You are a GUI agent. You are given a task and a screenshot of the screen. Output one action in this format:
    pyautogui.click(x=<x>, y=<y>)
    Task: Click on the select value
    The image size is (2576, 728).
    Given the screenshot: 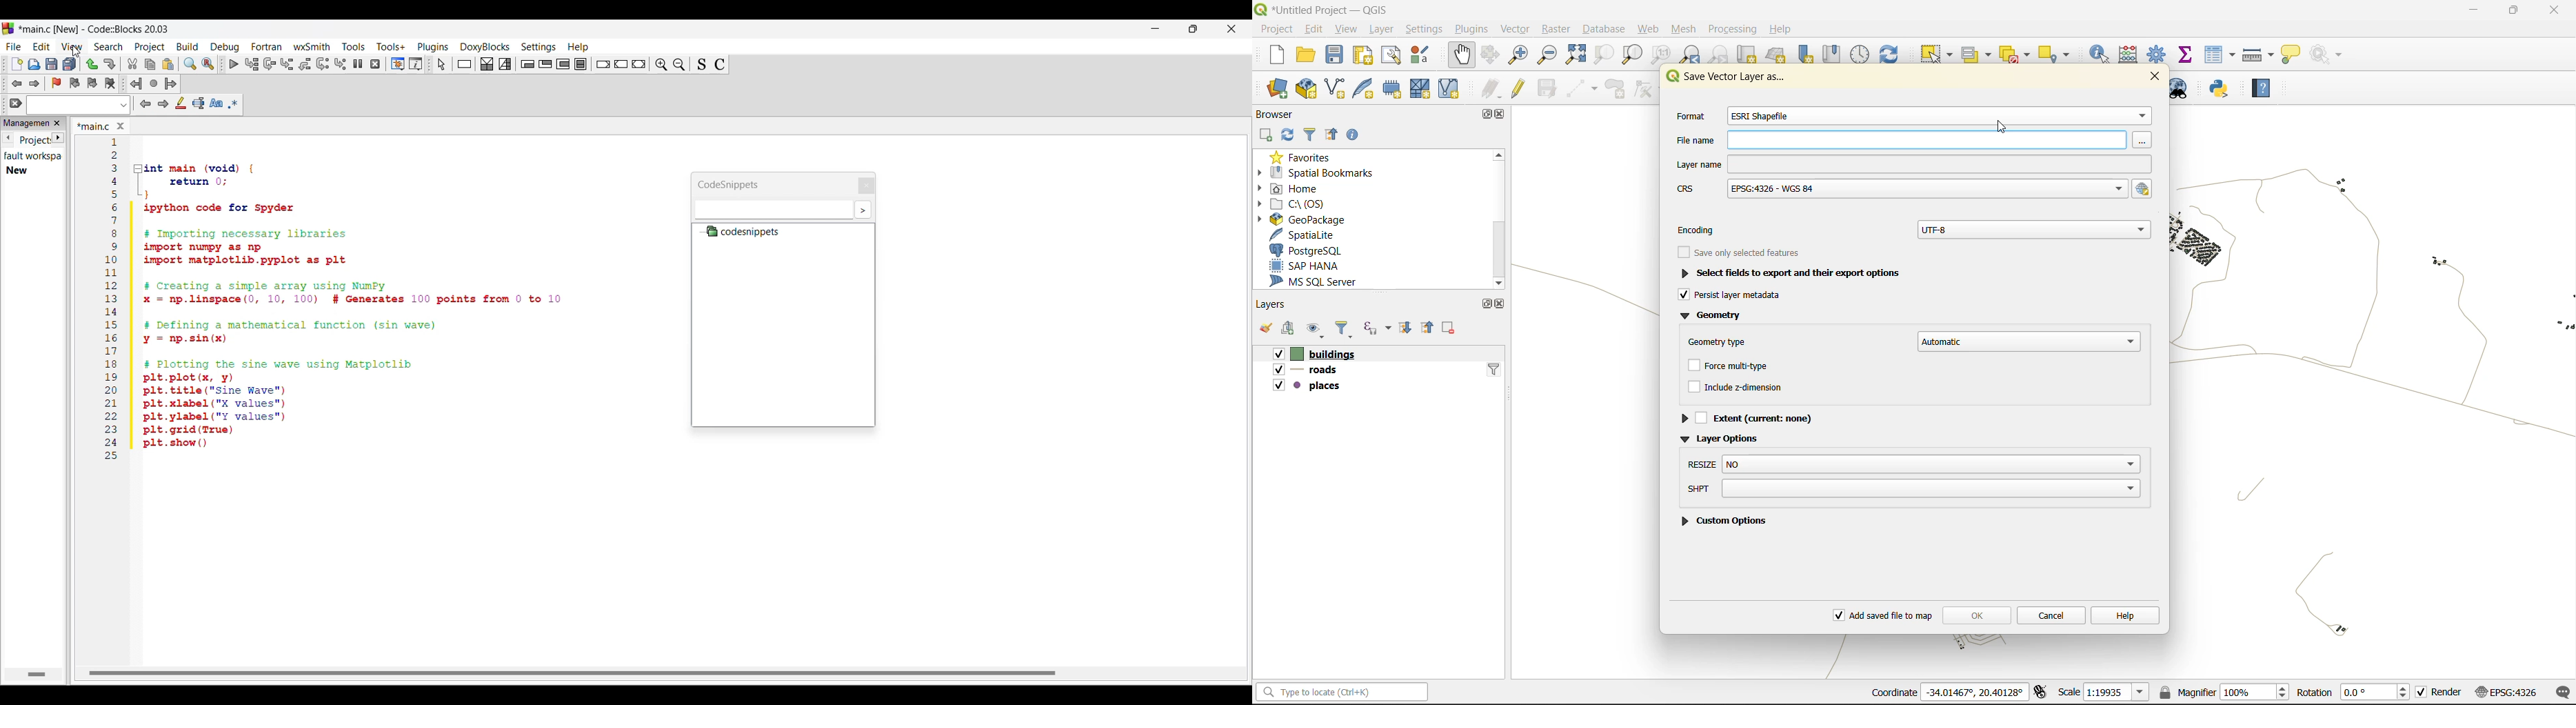 What is the action you would take?
    pyautogui.click(x=1978, y=54)
    